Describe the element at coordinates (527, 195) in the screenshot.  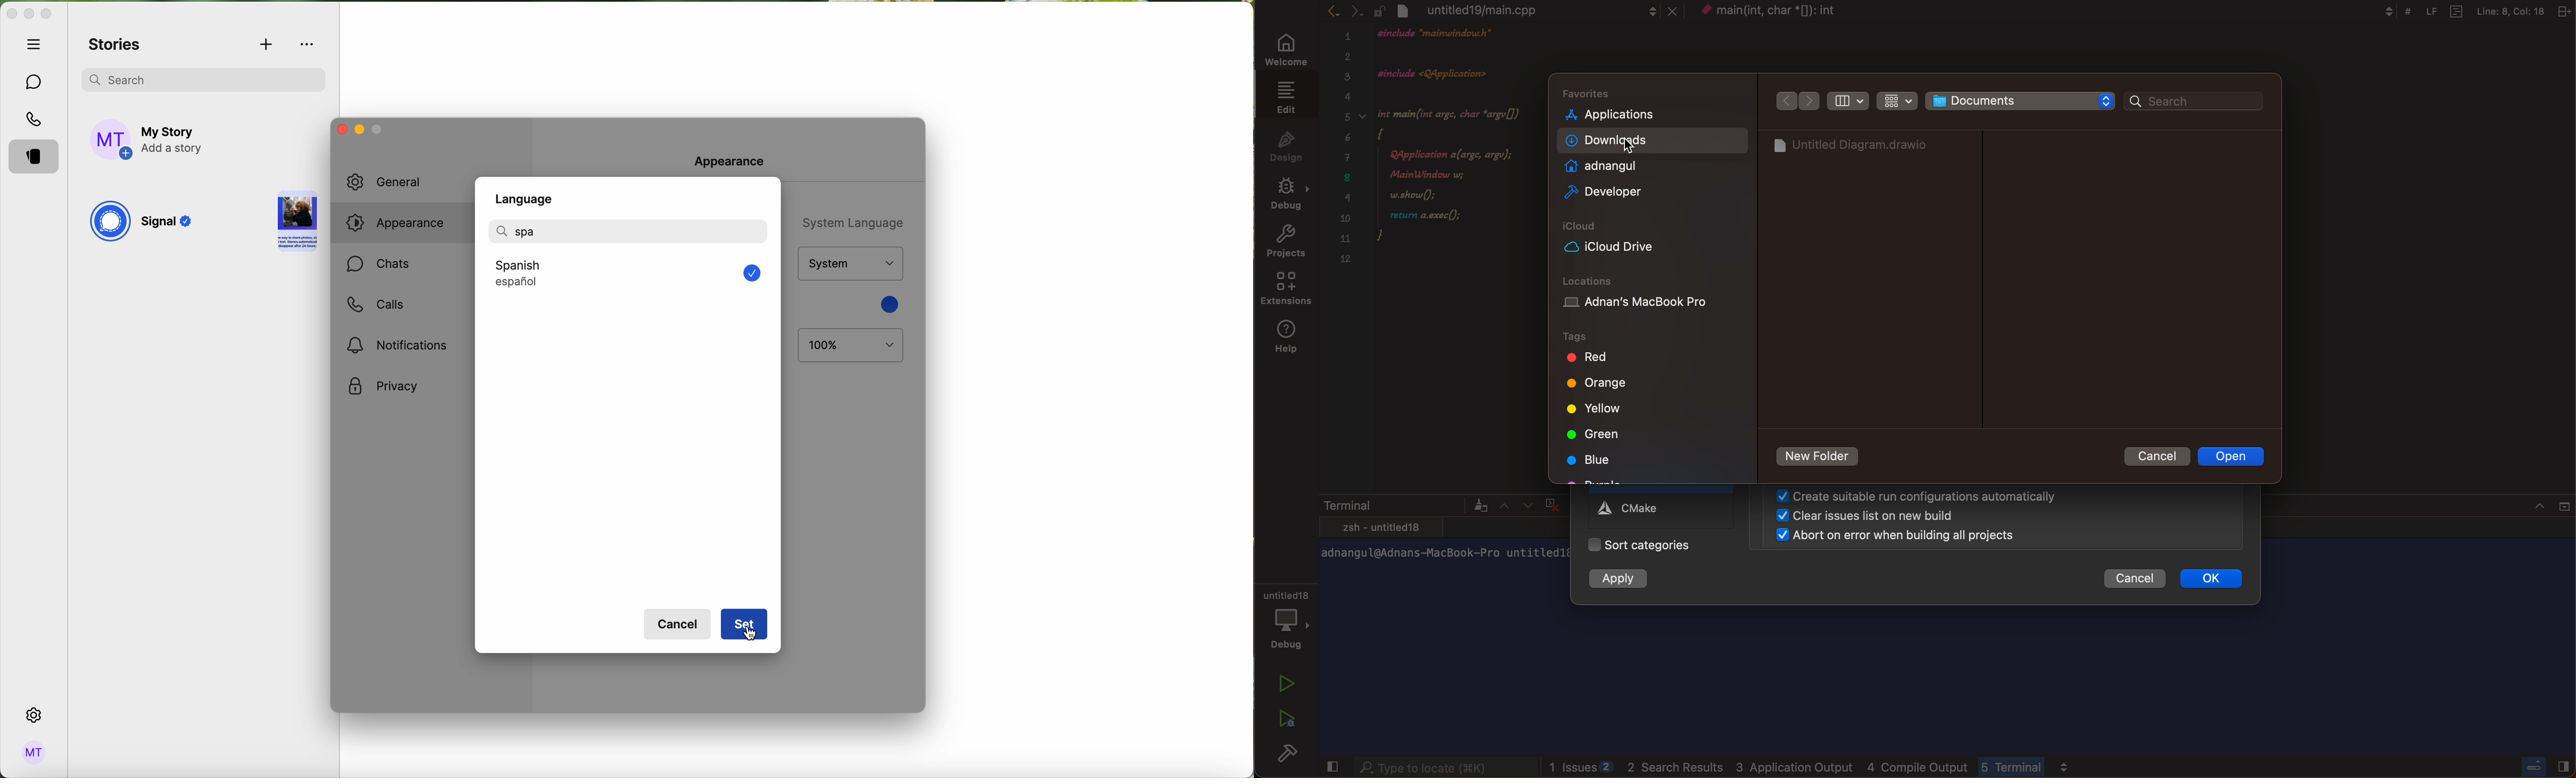
I see `Language` at that location.